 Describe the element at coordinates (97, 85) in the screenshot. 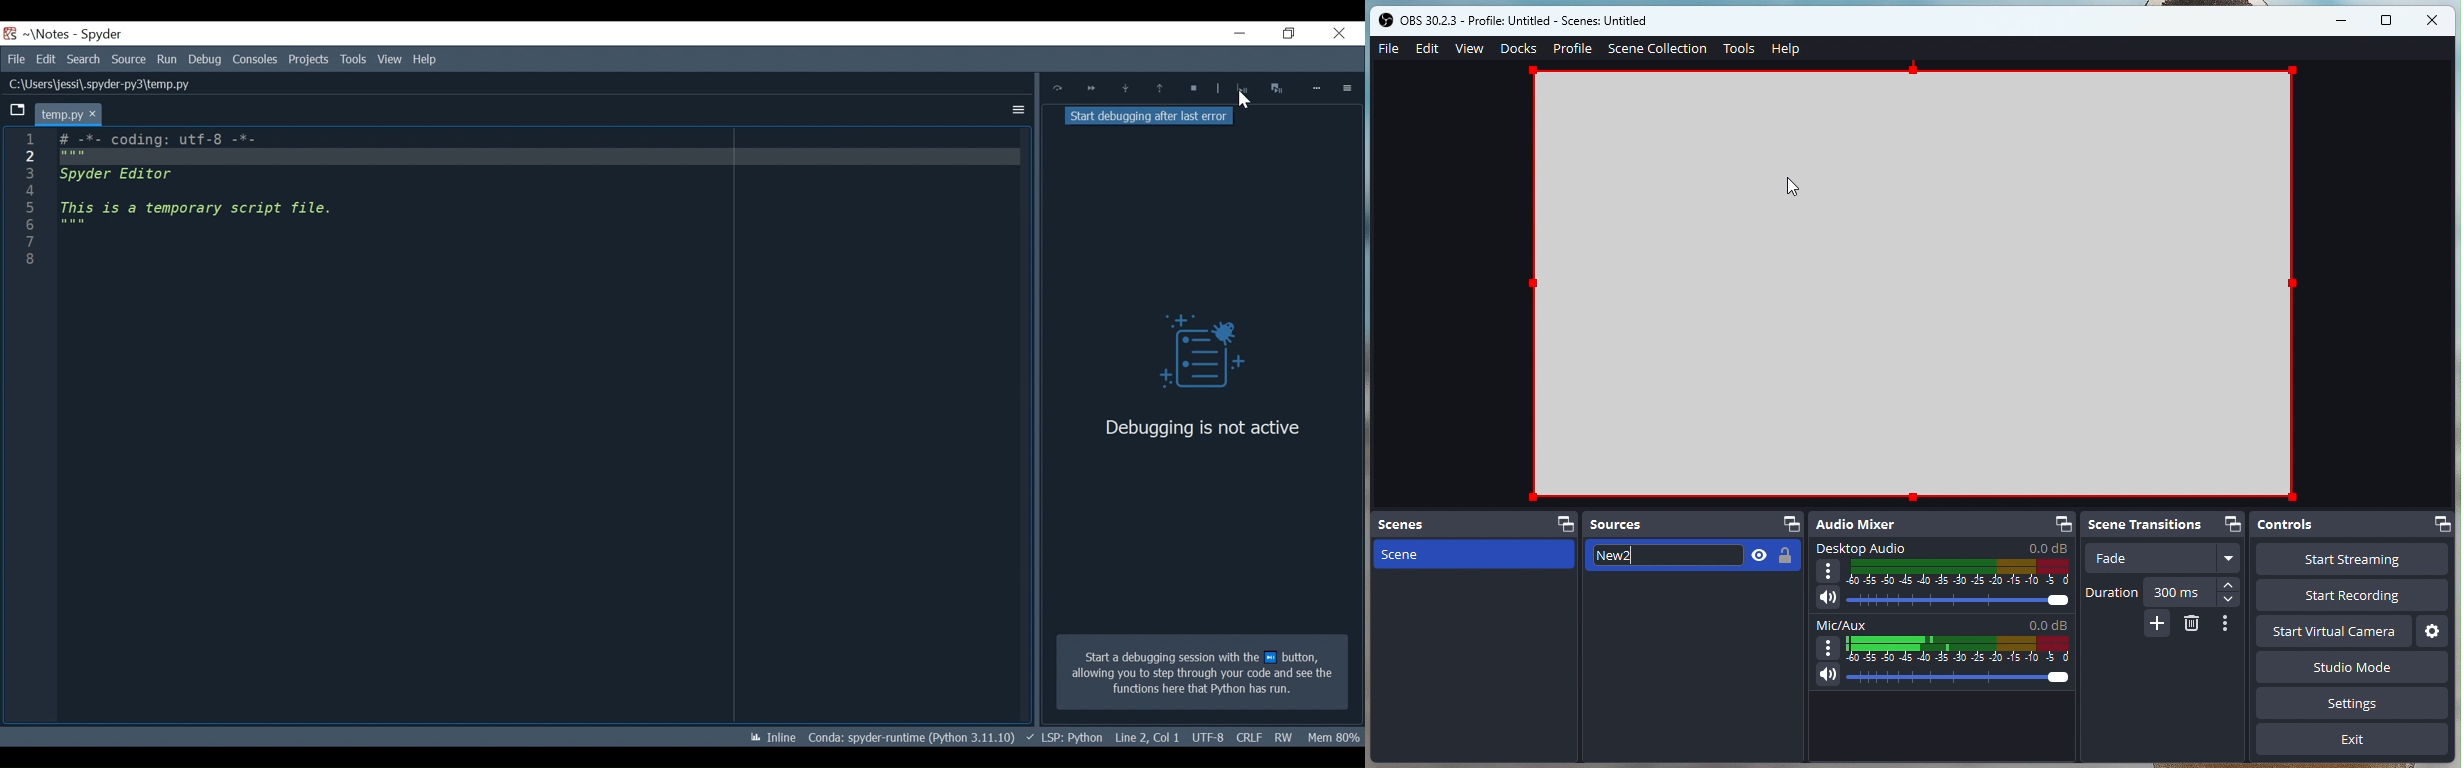

I see `File Path` at that location.